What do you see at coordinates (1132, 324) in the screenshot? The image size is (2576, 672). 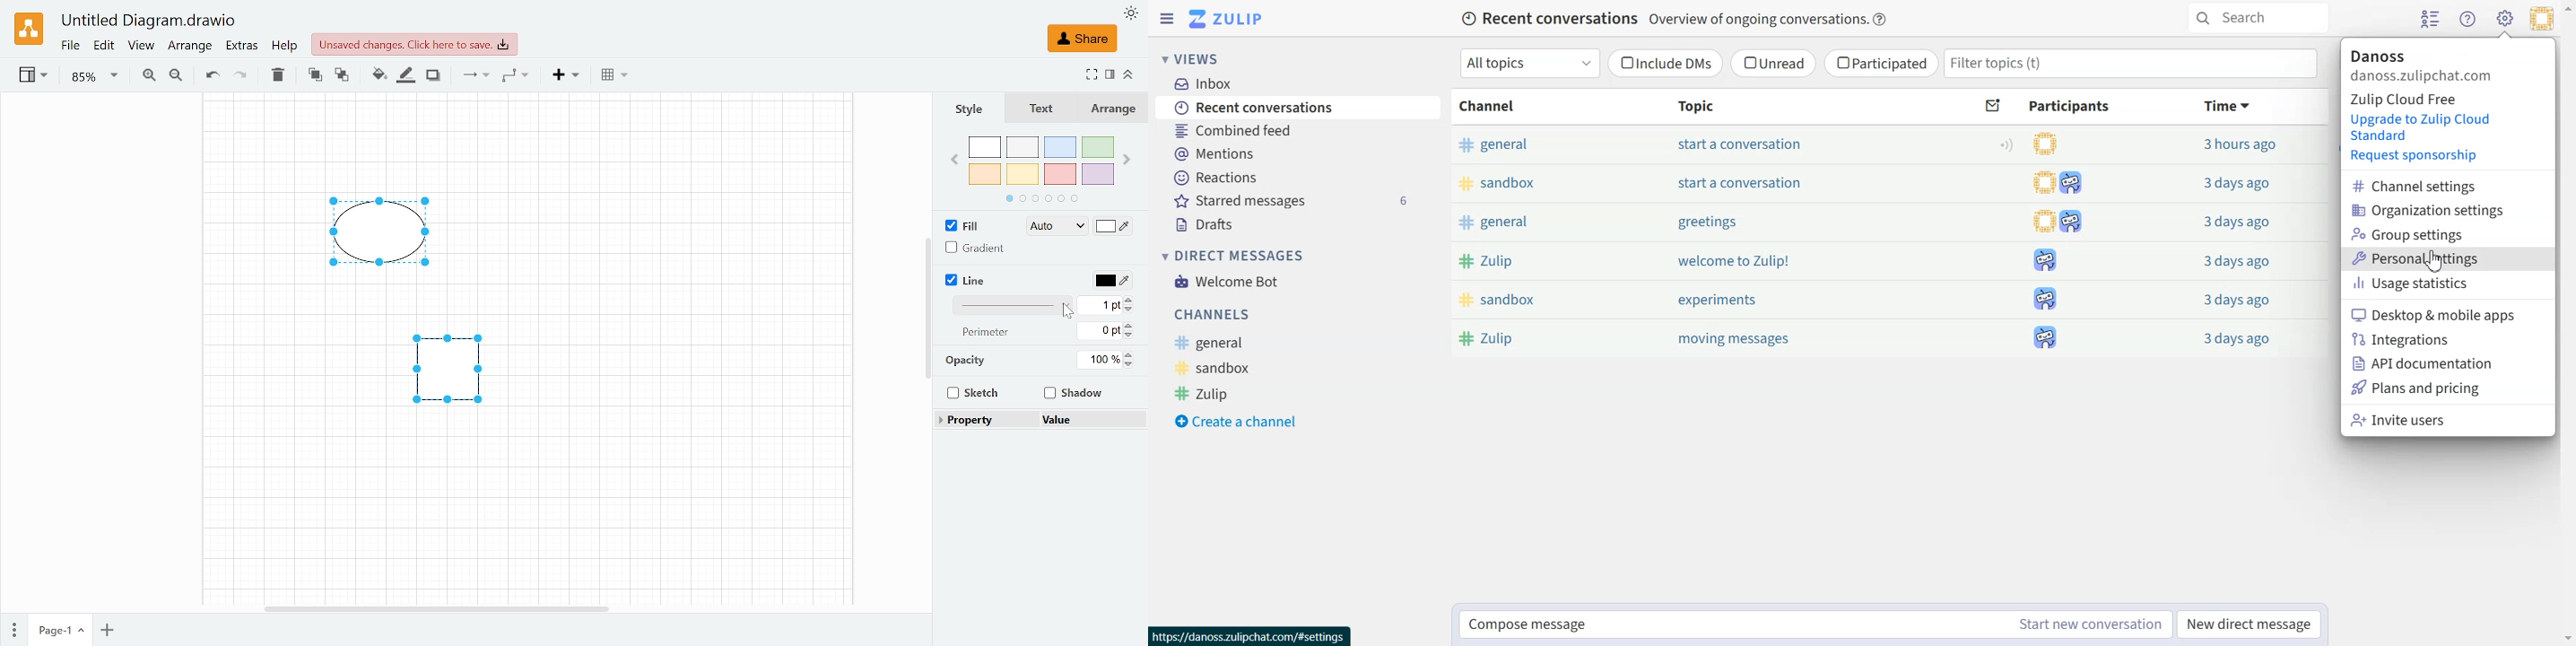 I see `Increase perimeter` at bounding box center [1132, 324].